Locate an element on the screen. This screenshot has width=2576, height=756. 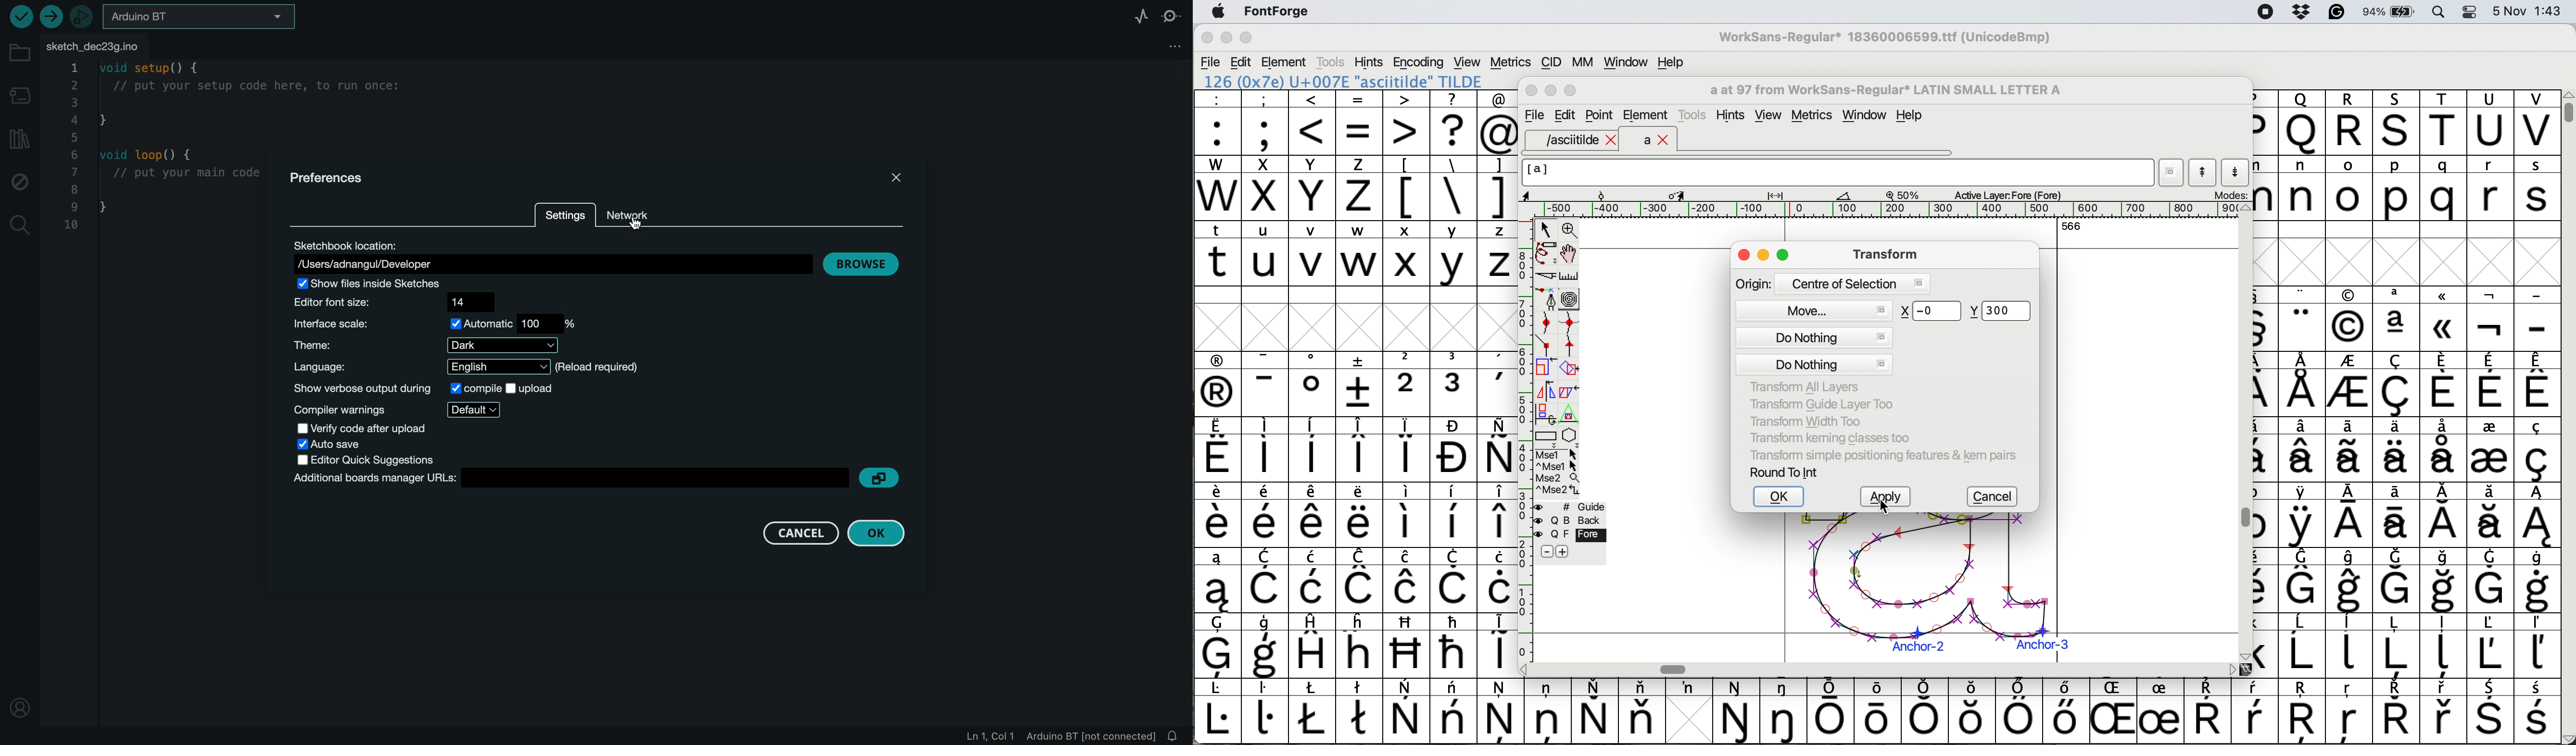
symbol is located at coordinates (1499, 581).